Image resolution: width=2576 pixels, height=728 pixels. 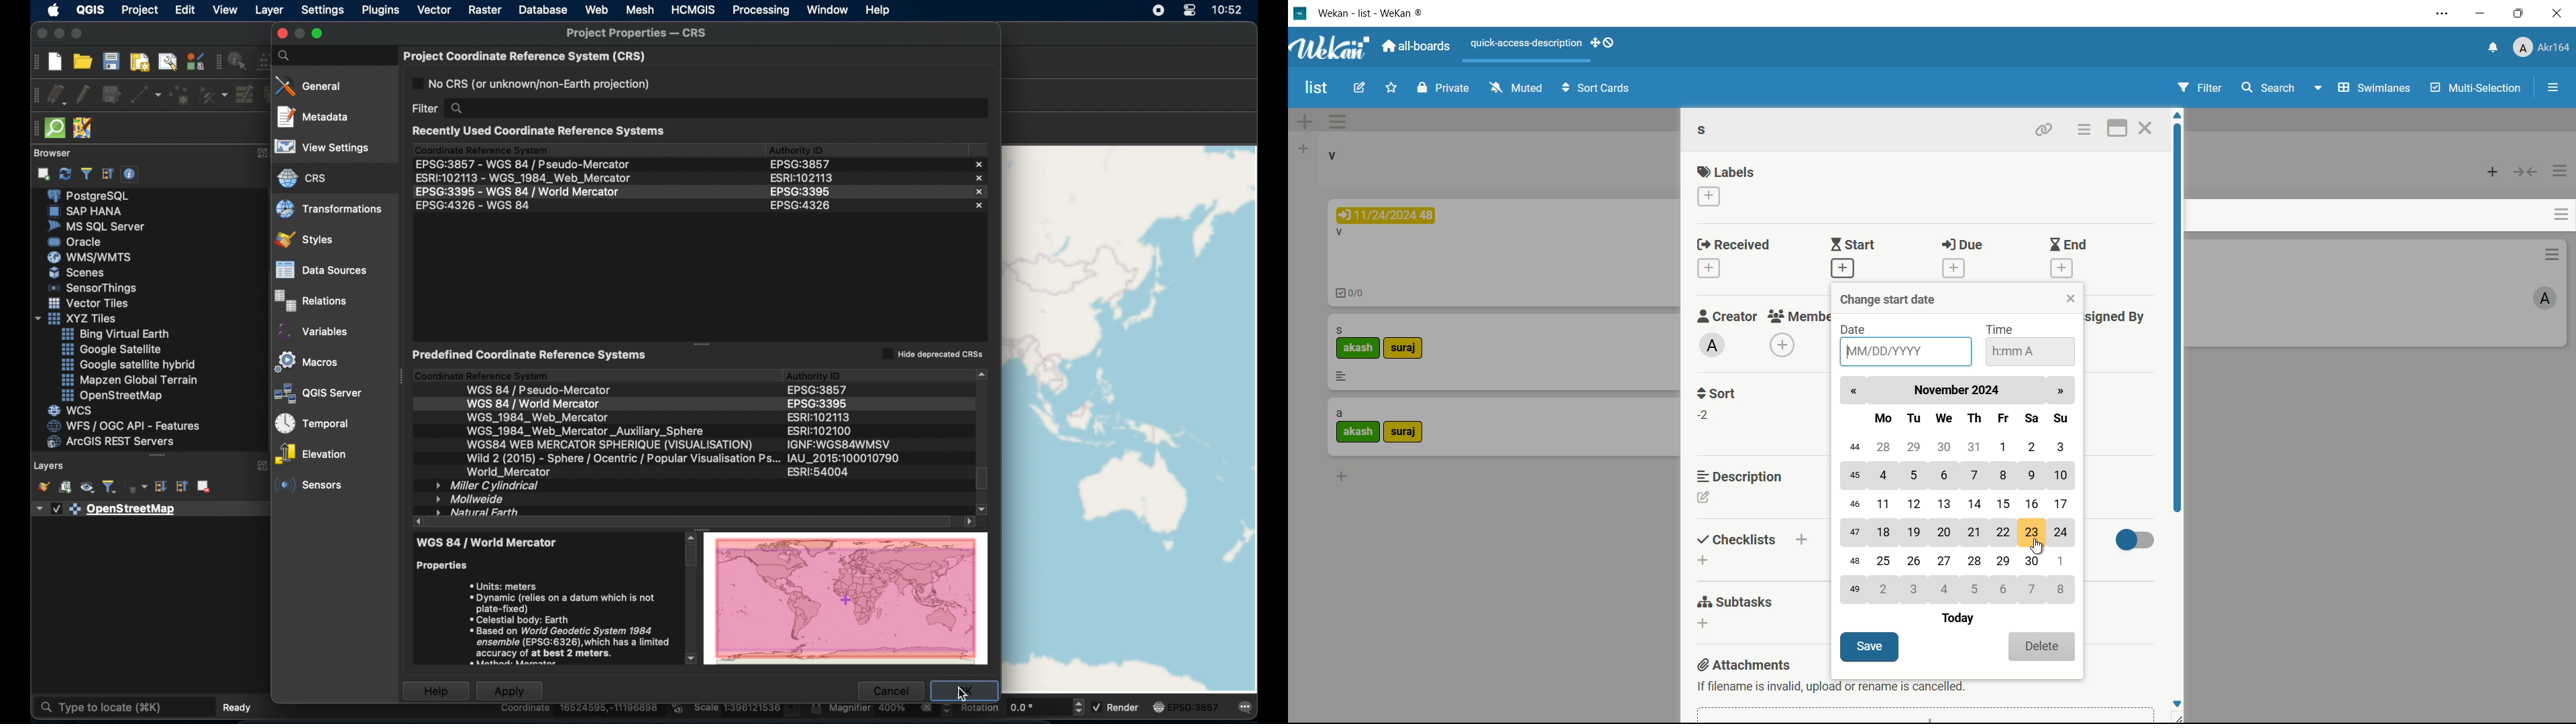 What do you see at coordinates (802, 191) in the screenshot?
I see `epsg:3395` at bounding box center [802, 191].